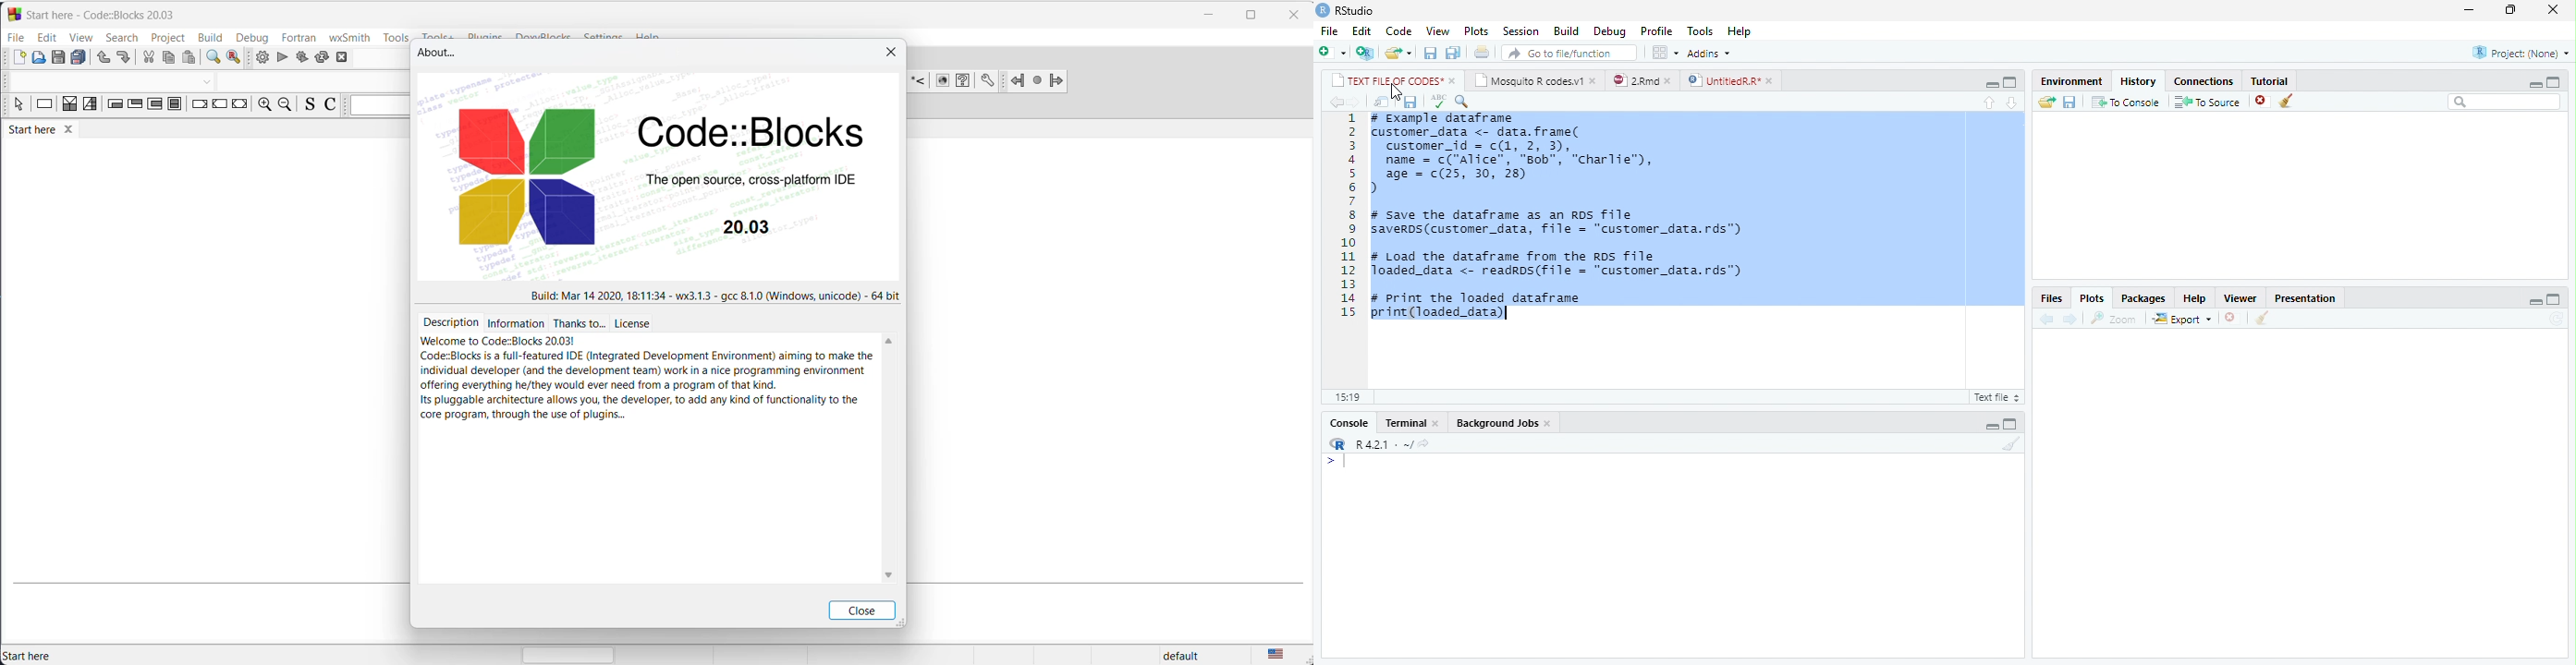  I want to click on To Console, so click(2125, 102).